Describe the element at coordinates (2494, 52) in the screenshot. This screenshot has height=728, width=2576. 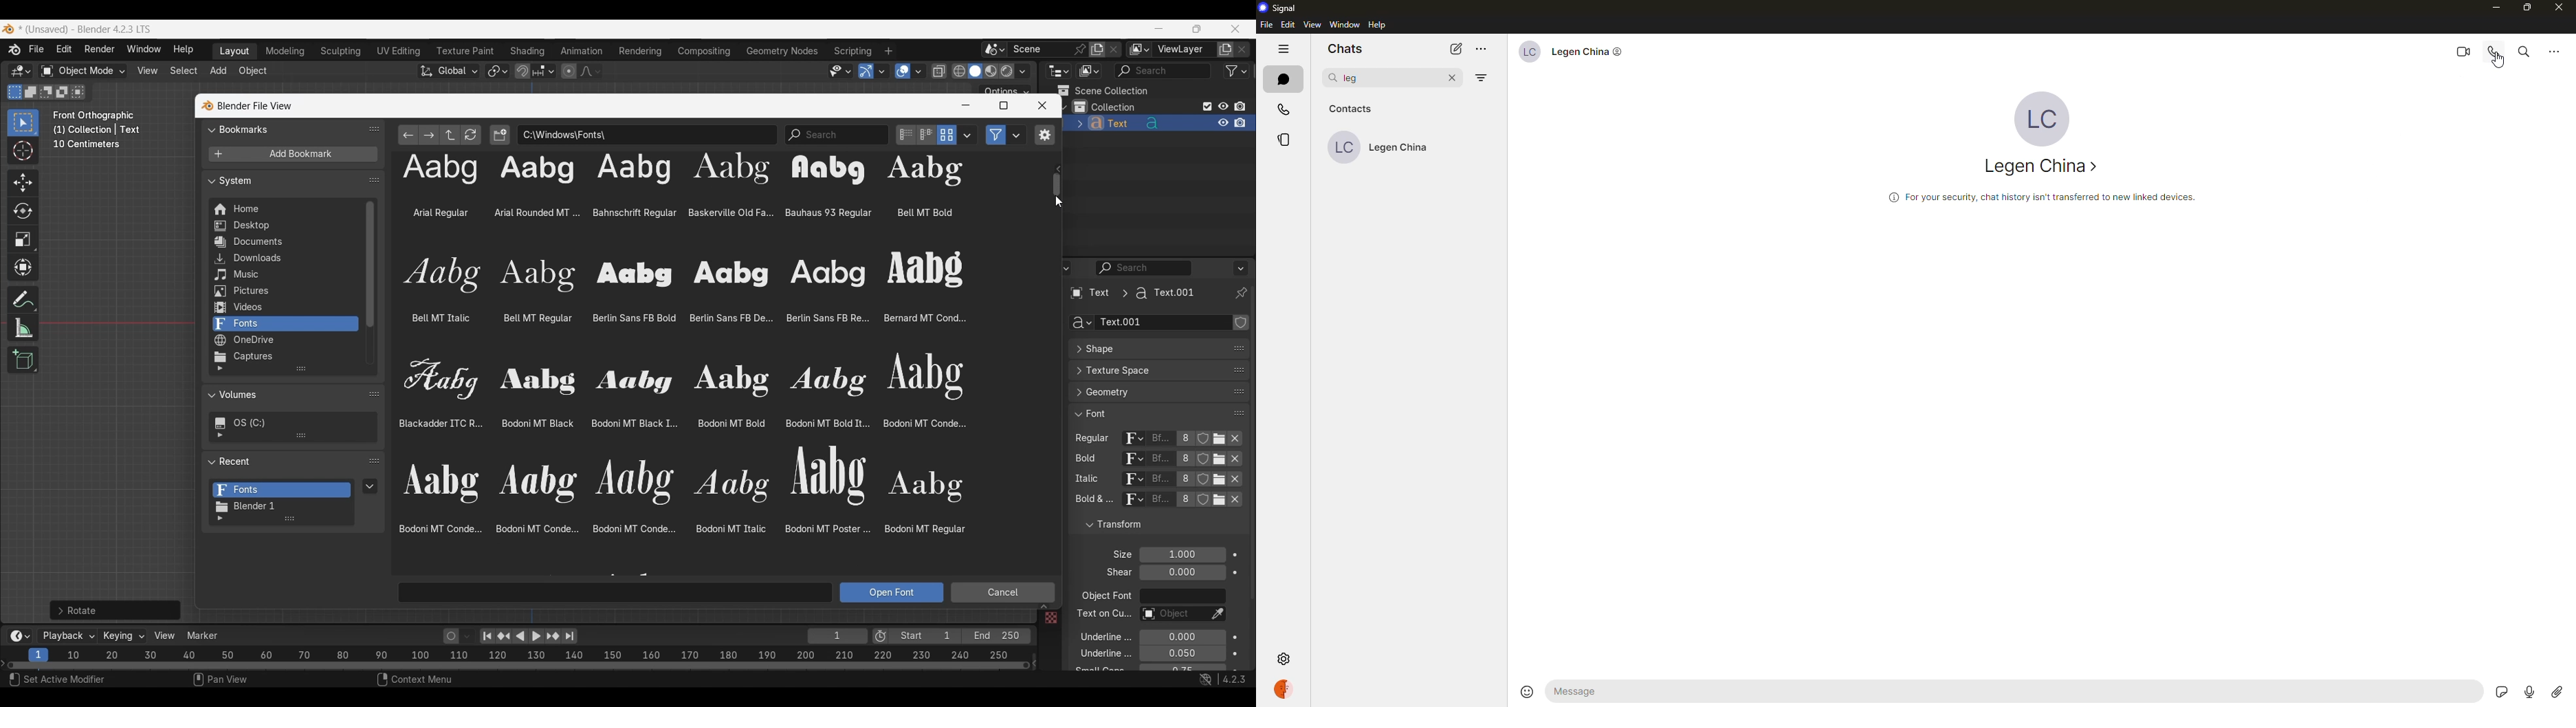
I see `voice call` at that location.